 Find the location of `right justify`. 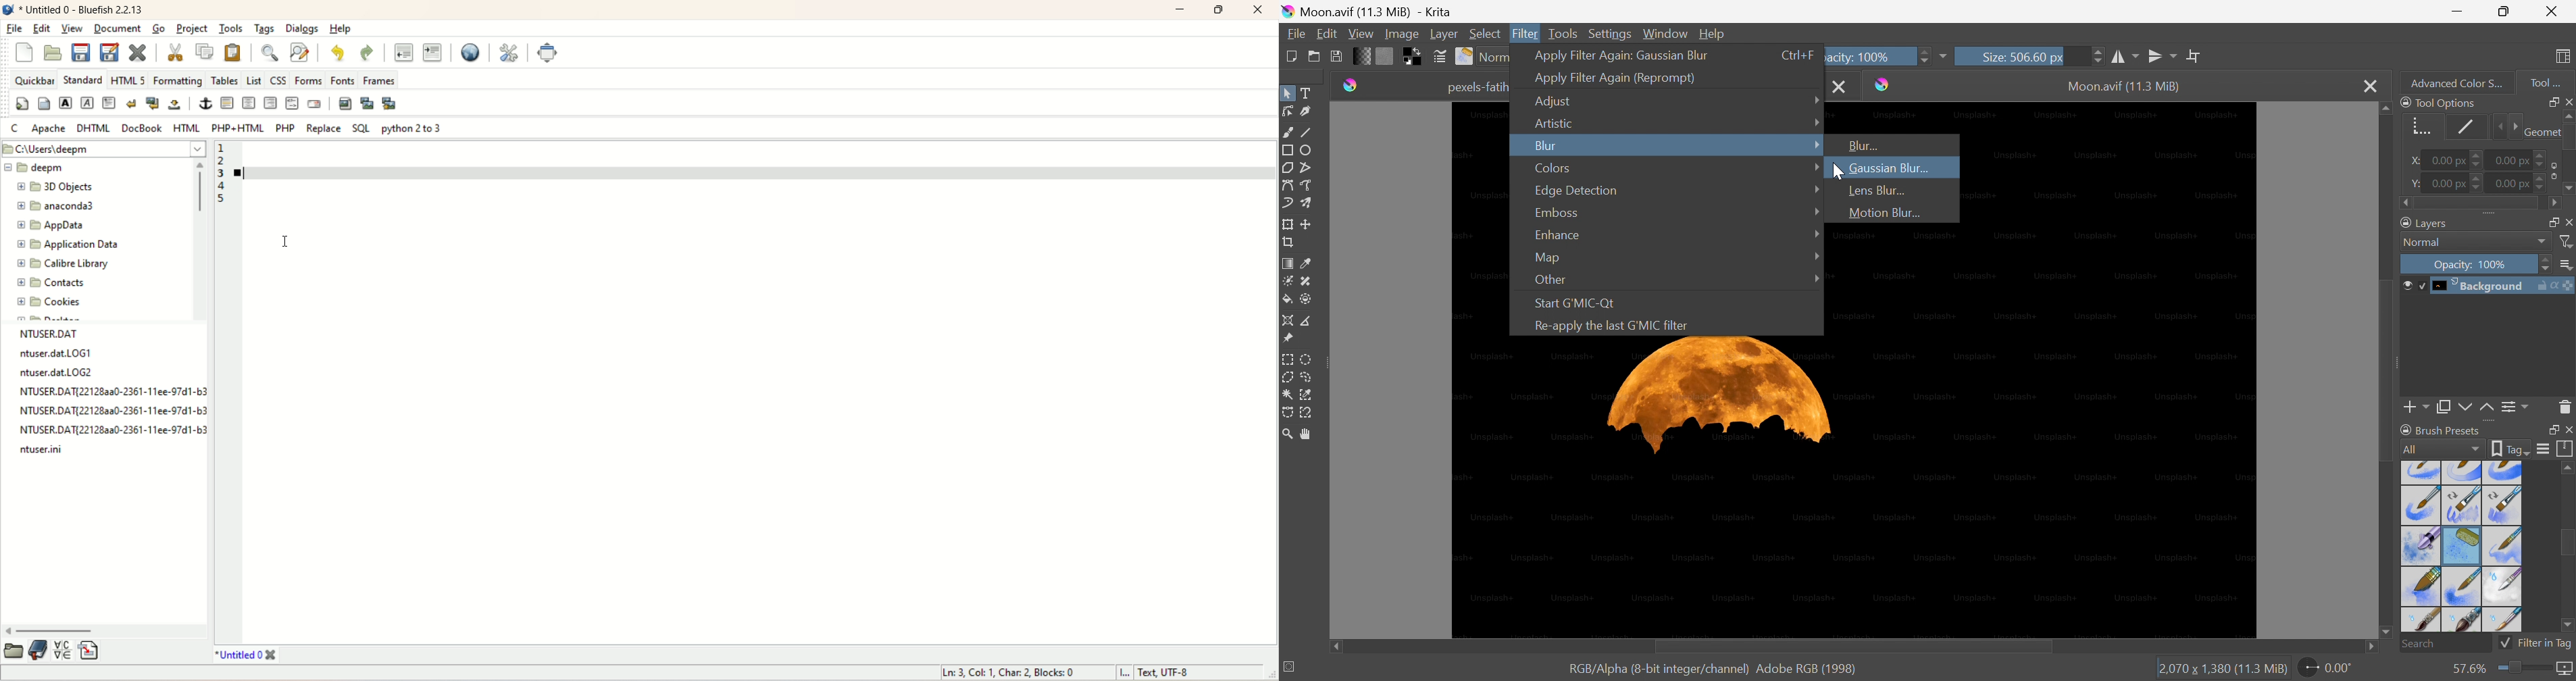

right justify is located at coordinates (270, 103).